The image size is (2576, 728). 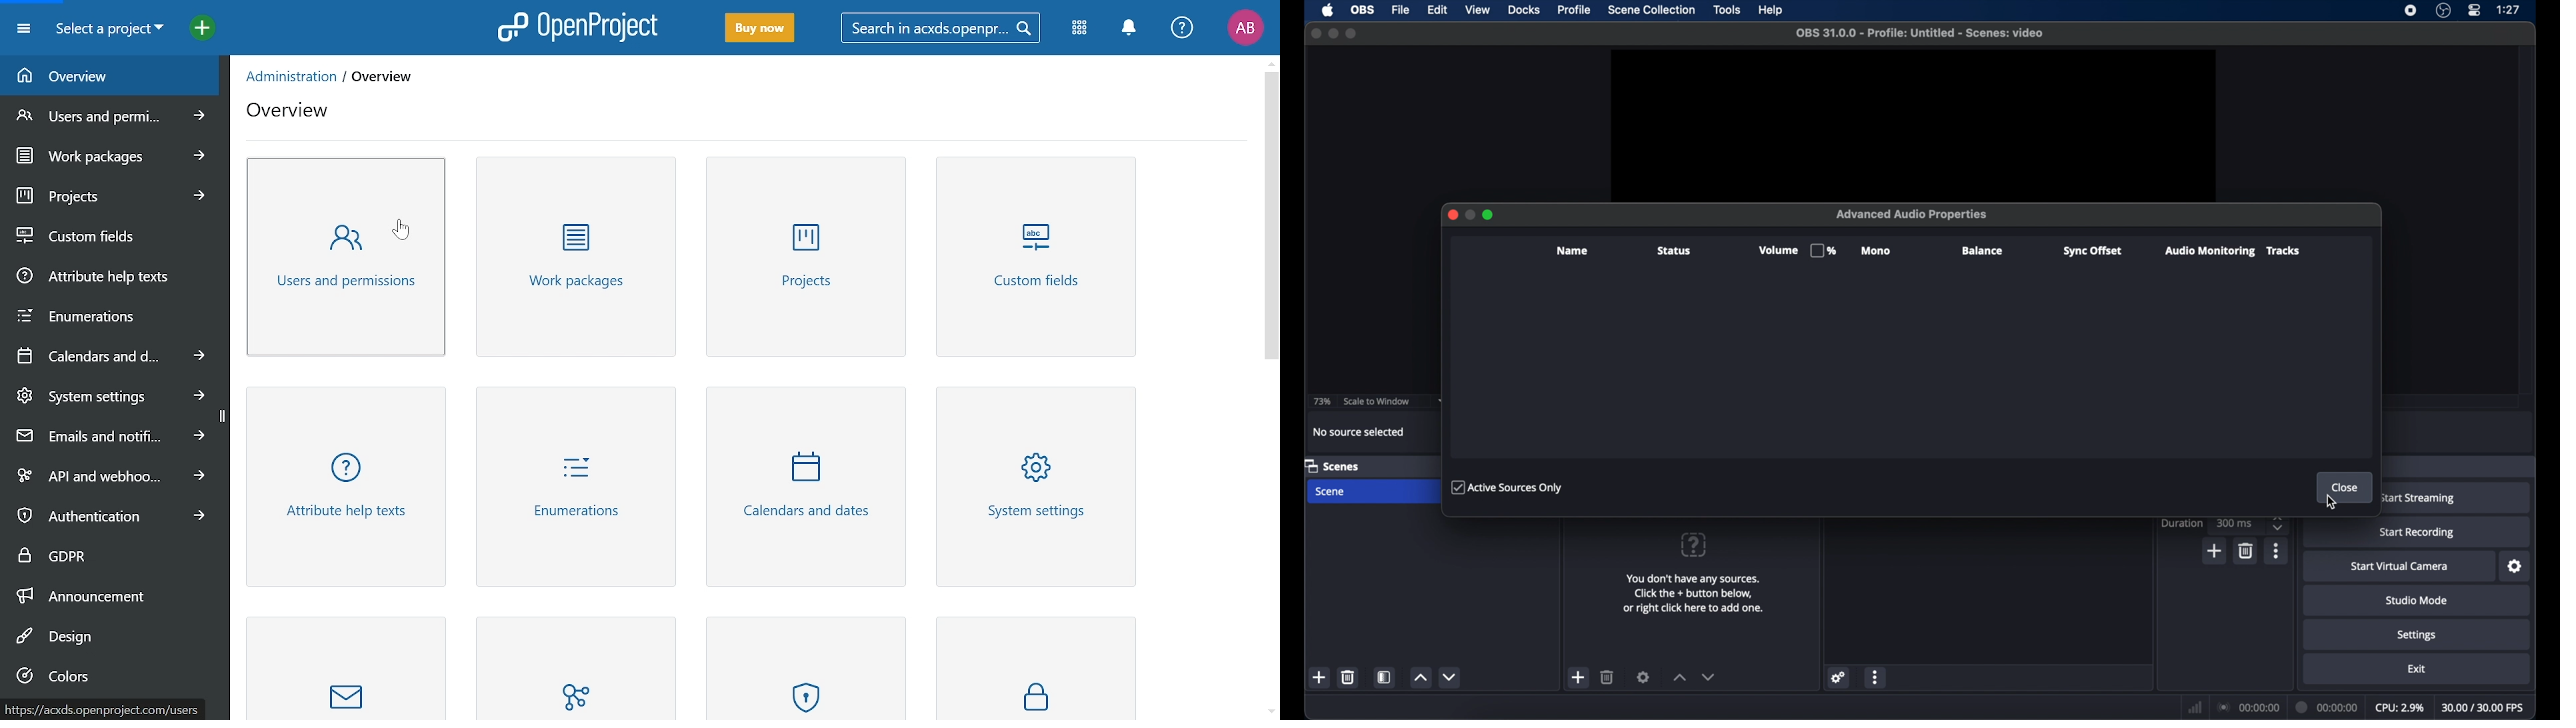 What do you see at coordinates (113, 118) in the screenshot?
I see `Users and permissions` at bounding box center [113, 118].